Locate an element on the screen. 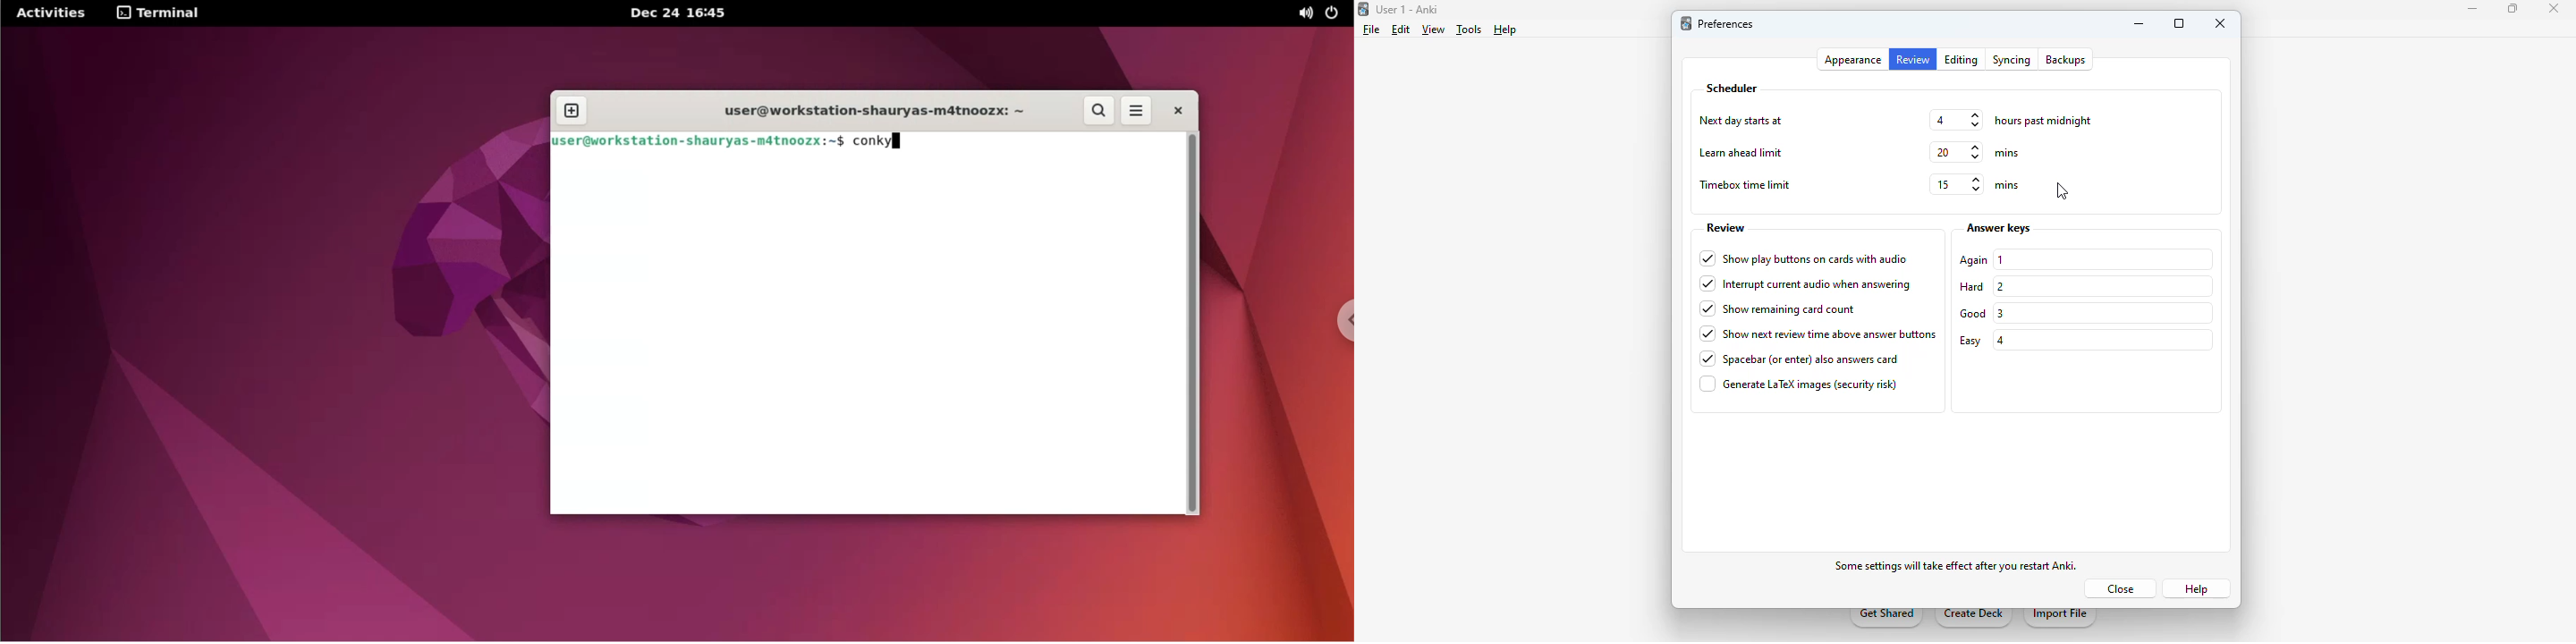 This screenshot has height=644, width=2576. some effects will take effect after you restart Anki is located at coordinates (1959, 567).